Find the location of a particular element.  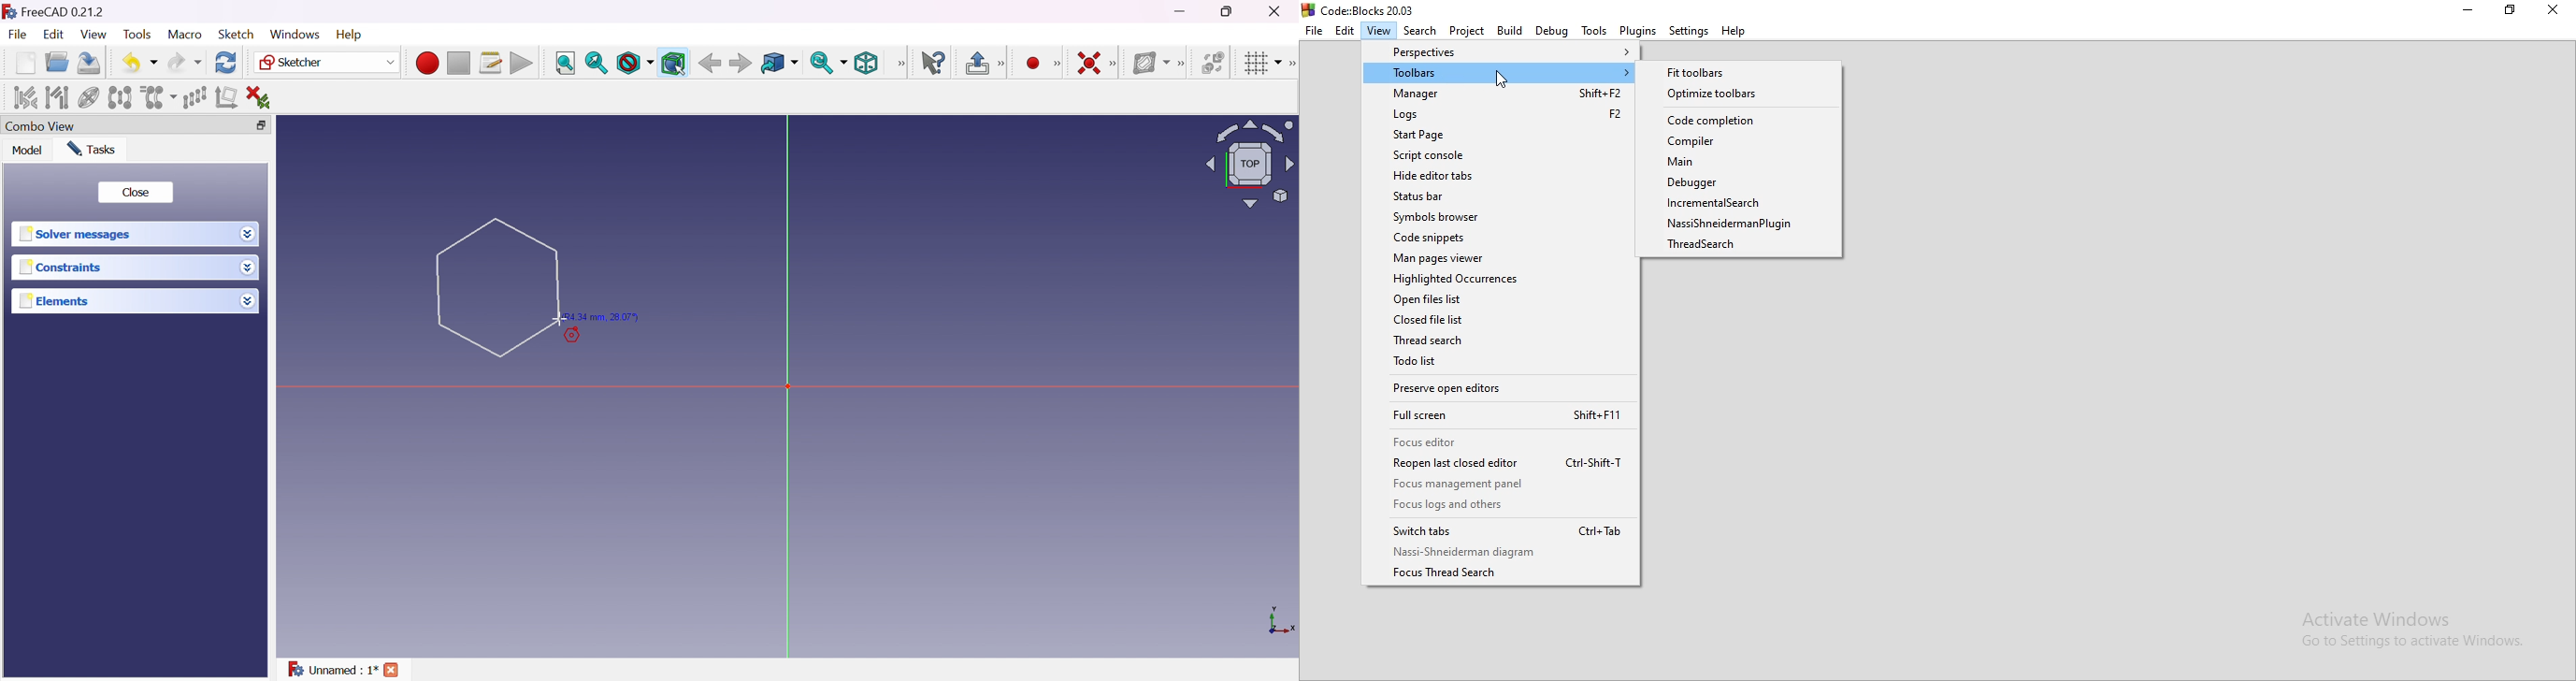

[View] is located at coordinates (901, 64).